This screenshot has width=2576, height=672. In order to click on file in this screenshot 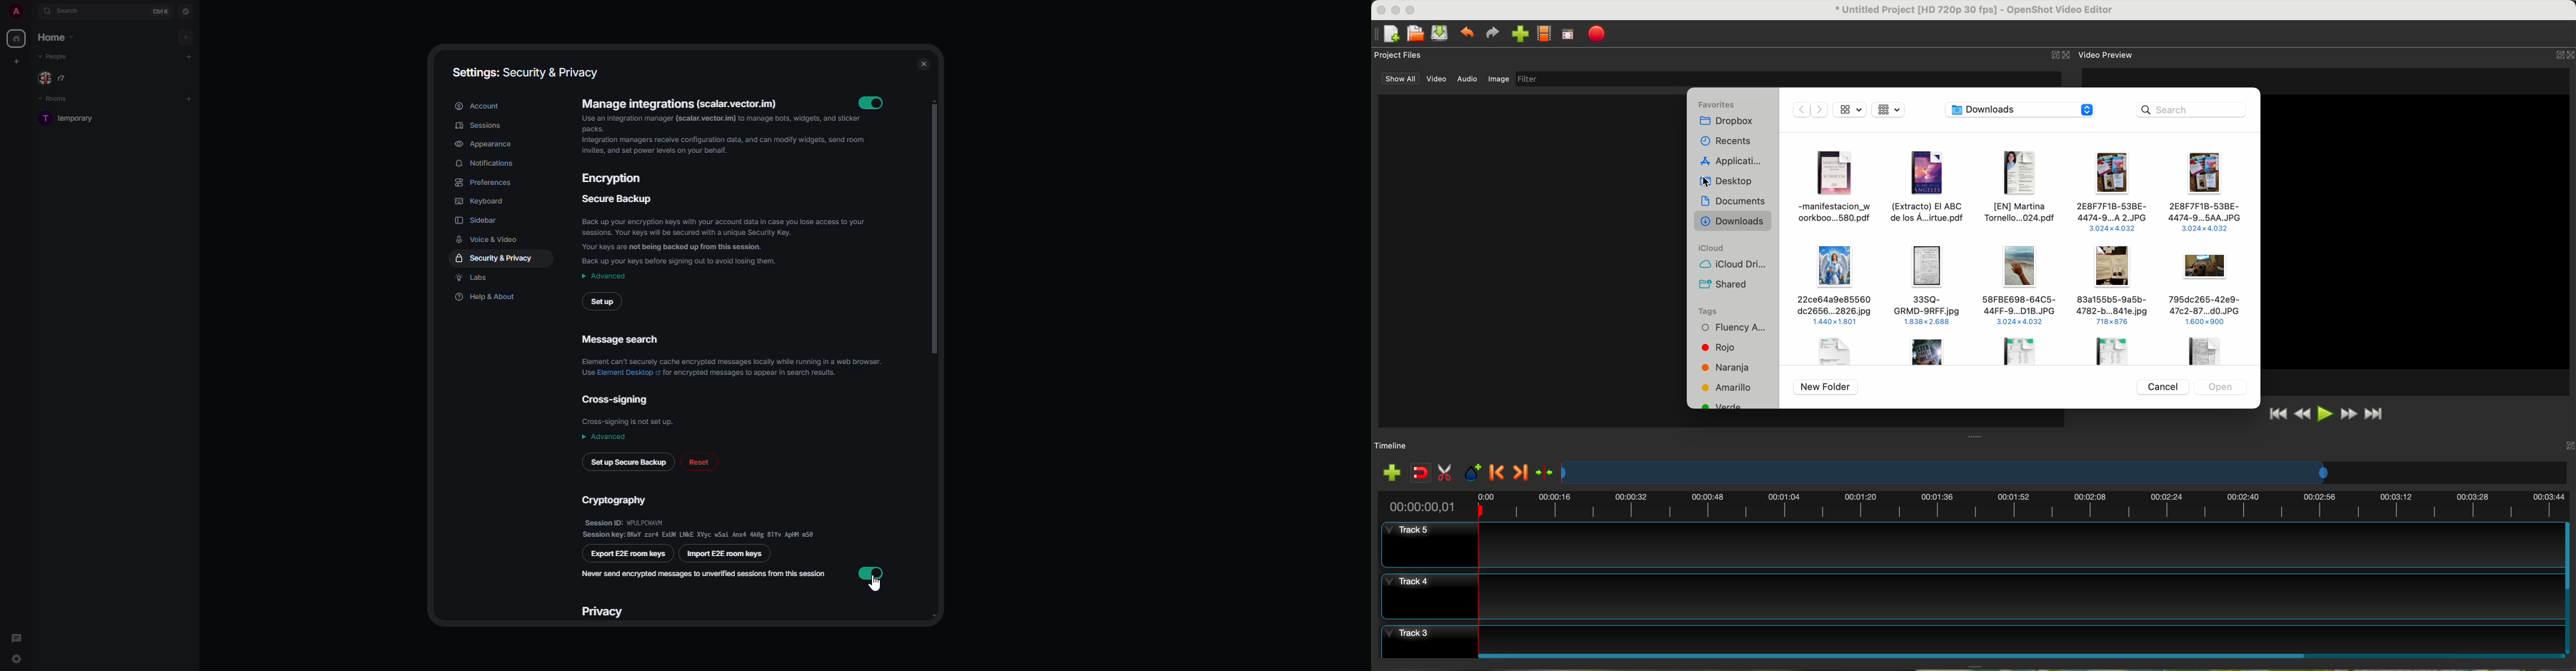, I will do `click(1837, 287)`.